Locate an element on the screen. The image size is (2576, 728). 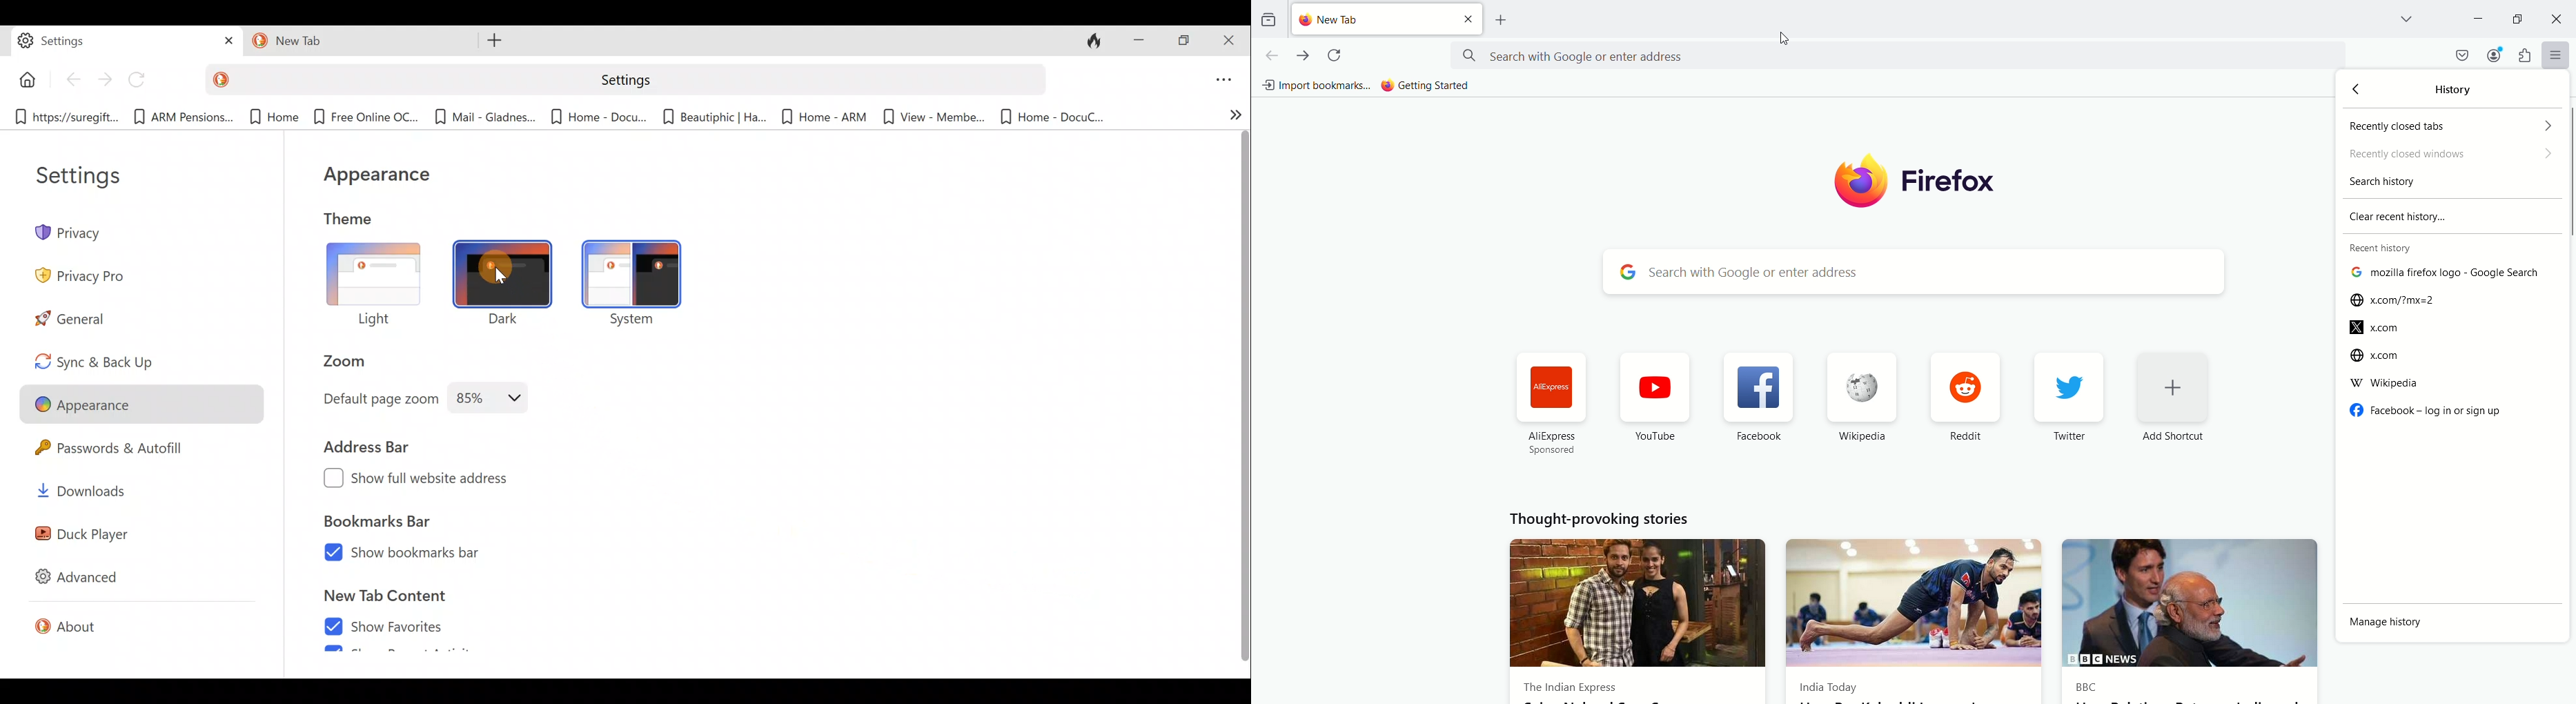
BBC News is located at coordinates (2192, 620).